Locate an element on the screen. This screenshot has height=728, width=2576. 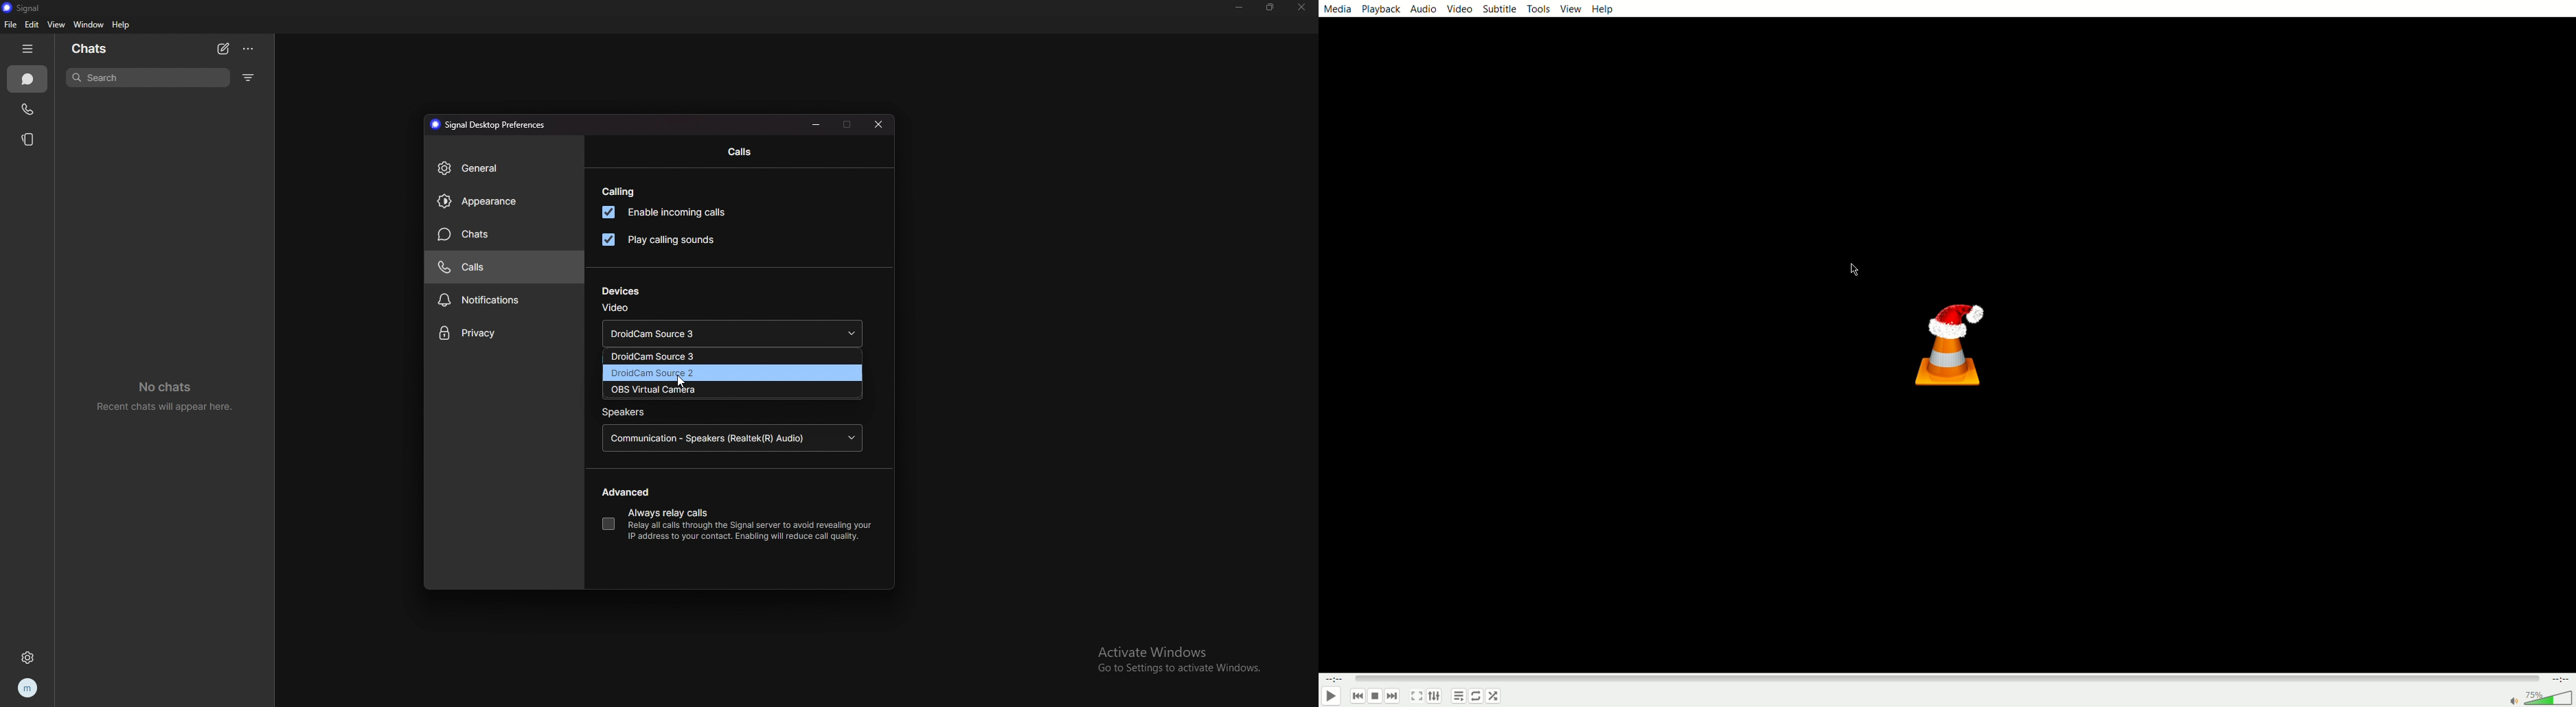
calls is located at coordinates (503, 267).